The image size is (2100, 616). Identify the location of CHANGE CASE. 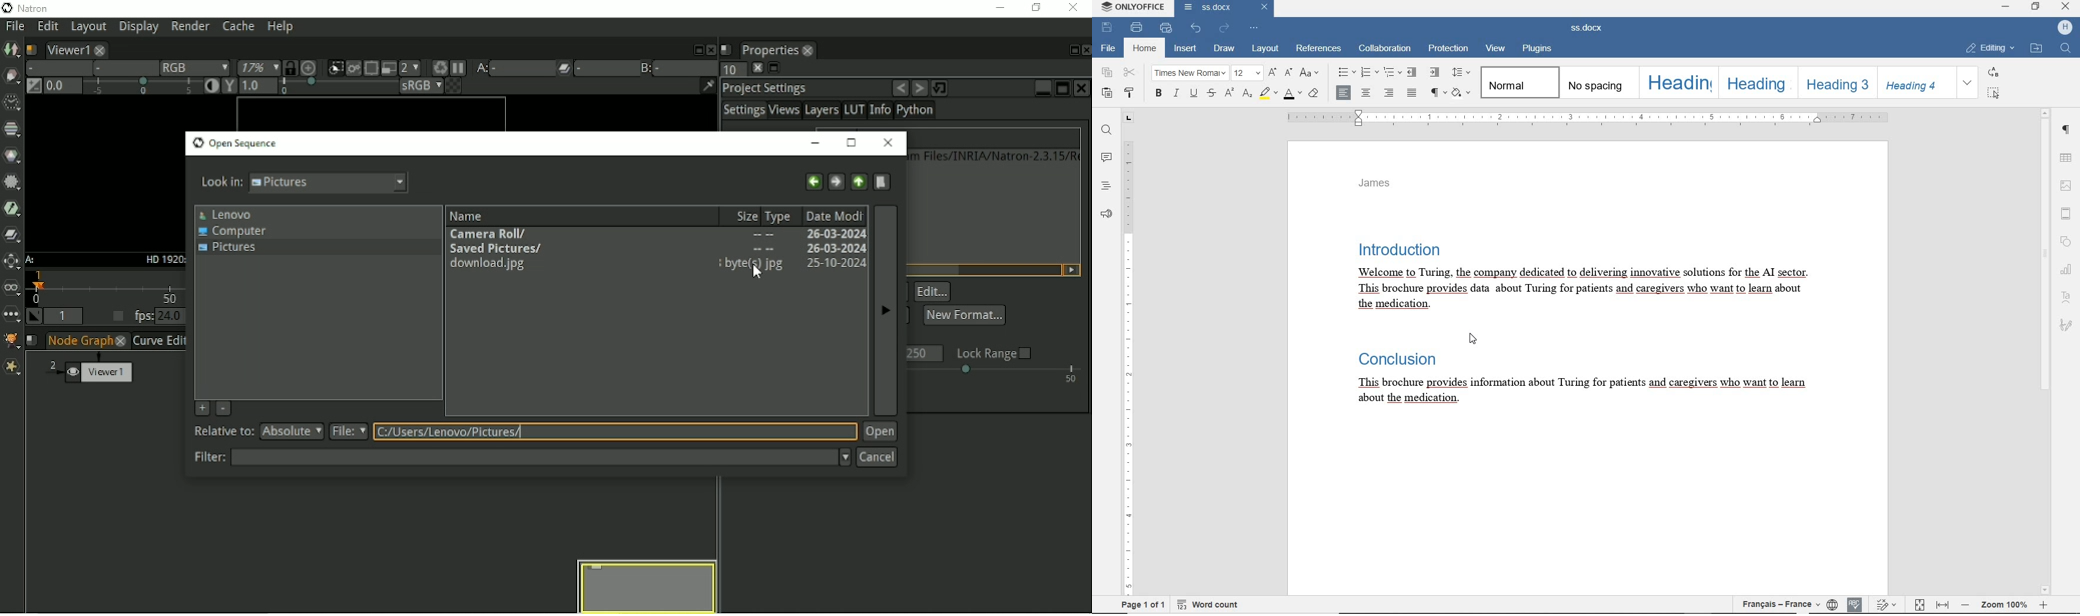
(1310, 74).